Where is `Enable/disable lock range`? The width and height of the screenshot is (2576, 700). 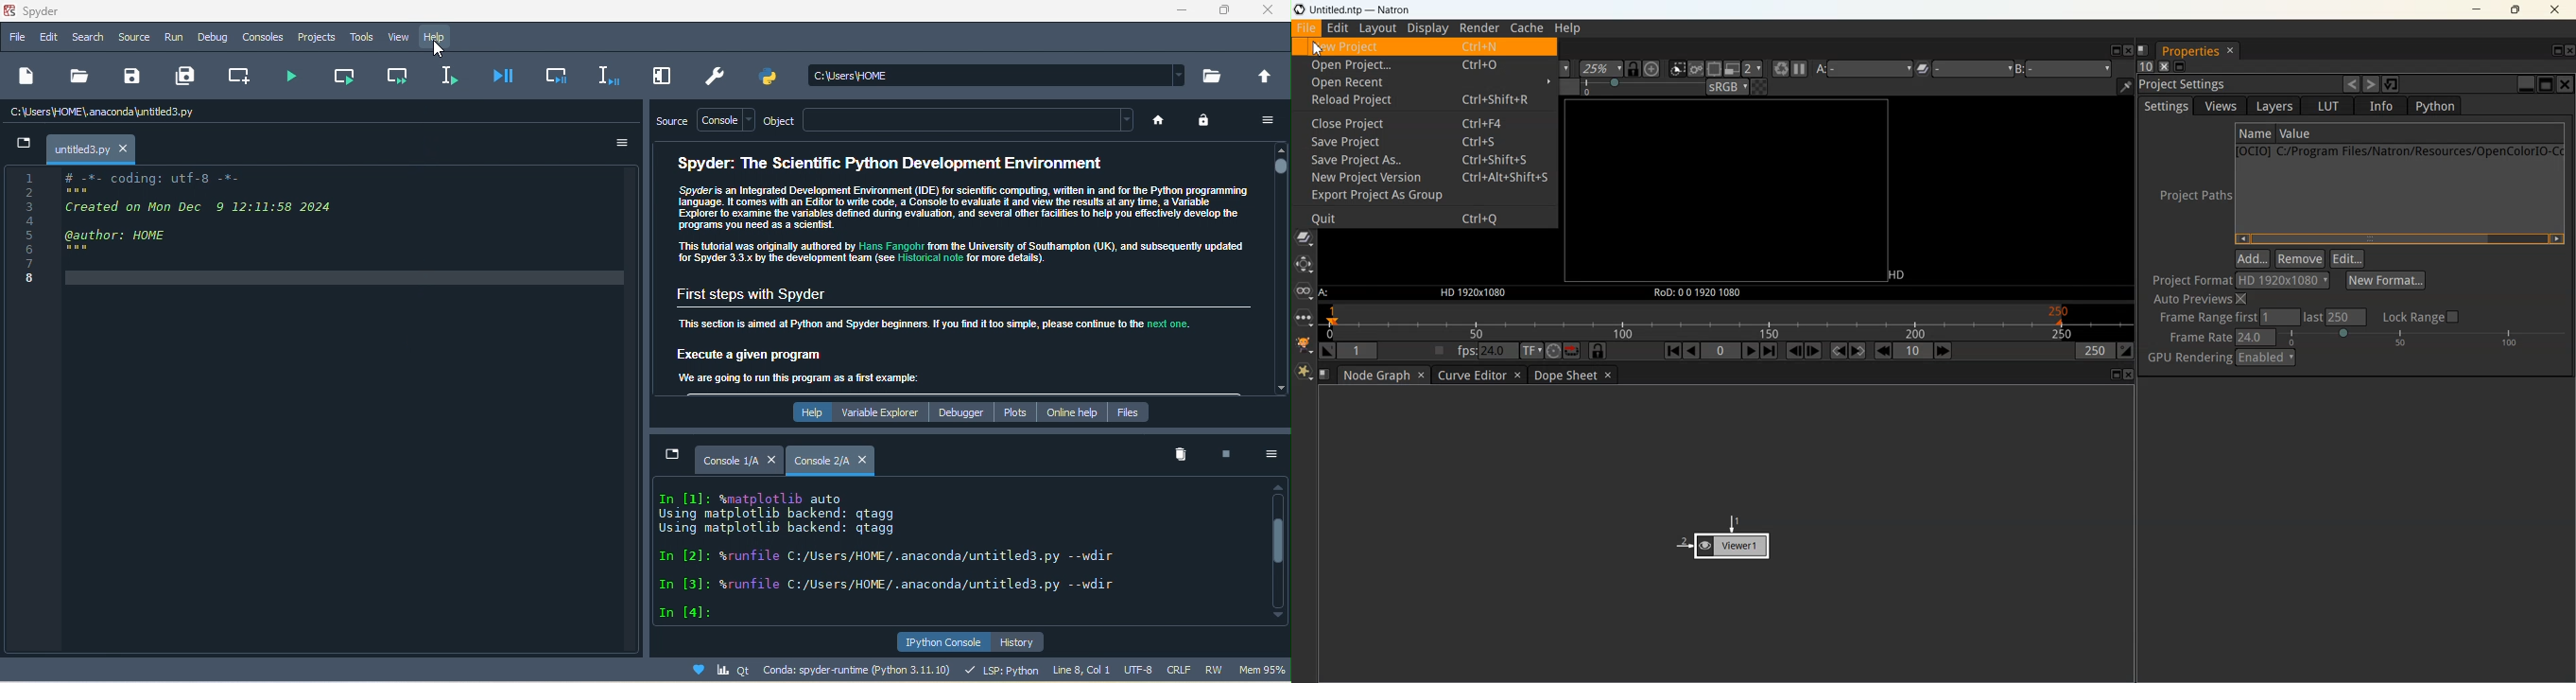
Enable/disable lock range is located at coordinates (2423, 316).